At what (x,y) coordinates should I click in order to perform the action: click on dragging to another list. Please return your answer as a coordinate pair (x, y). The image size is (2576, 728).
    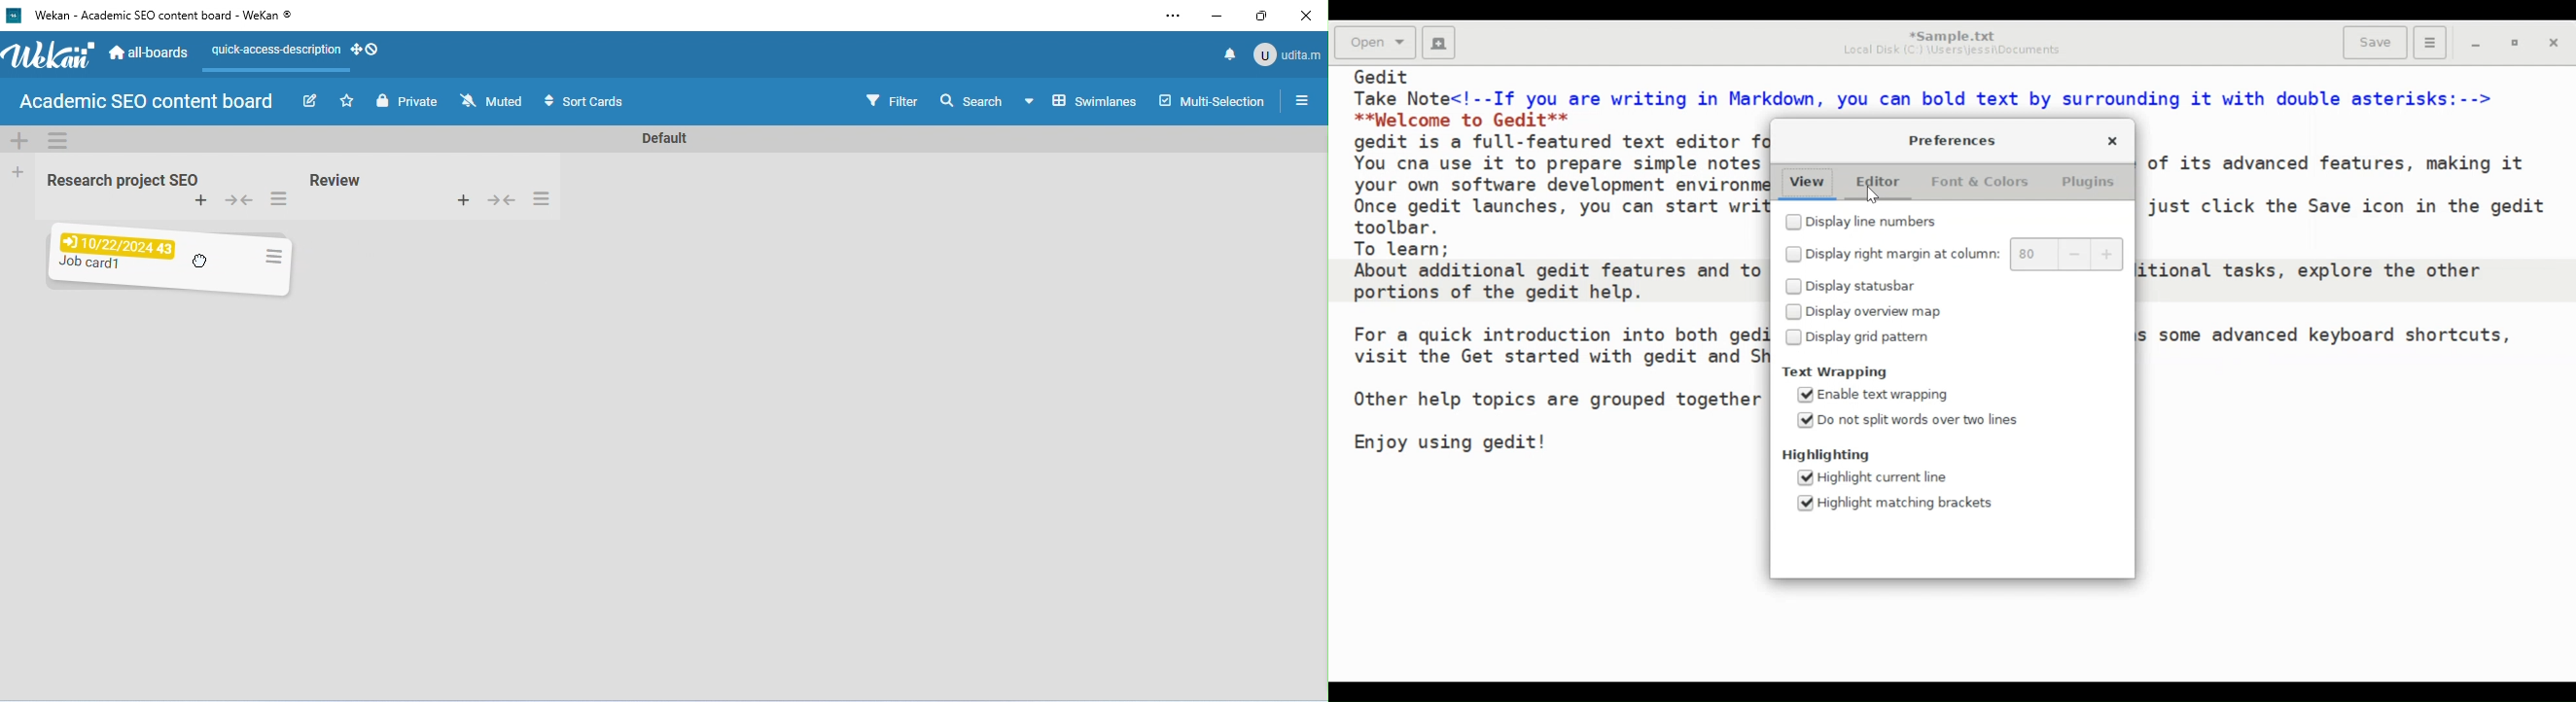
    Looking at the image, I should click on (166, 261).